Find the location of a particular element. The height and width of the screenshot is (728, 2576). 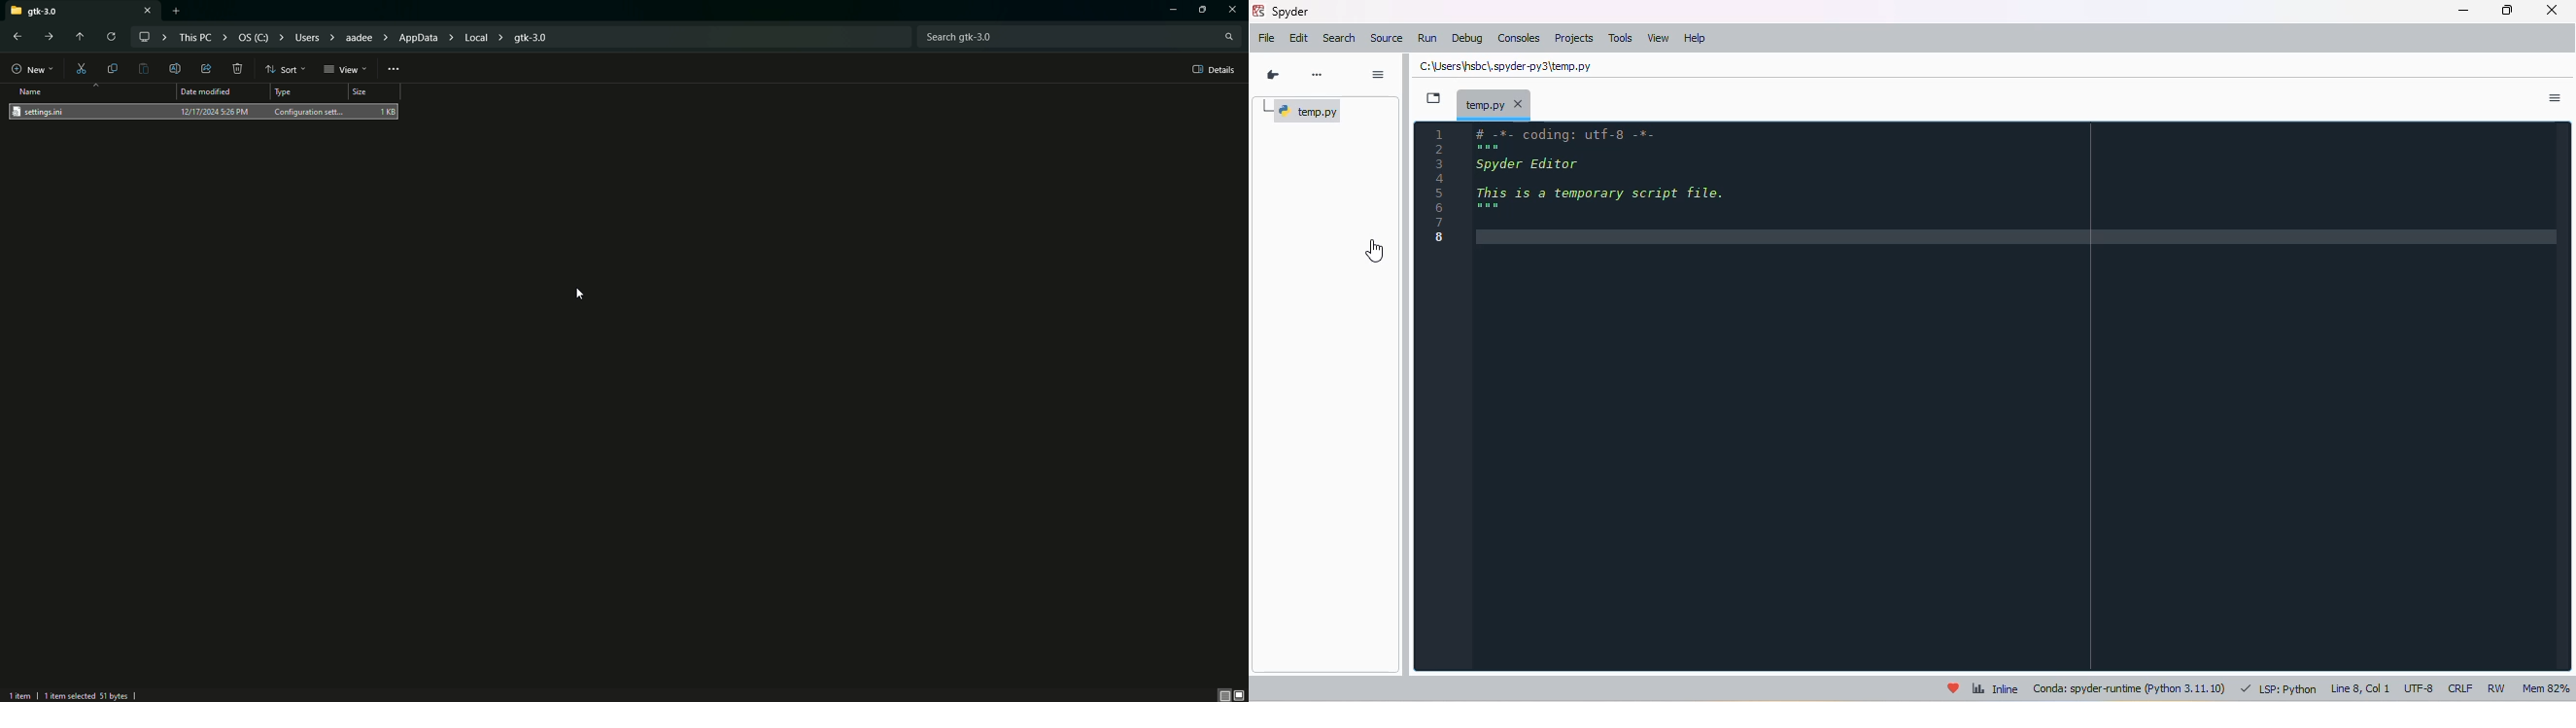

view is located at coordinates (1658, 38).